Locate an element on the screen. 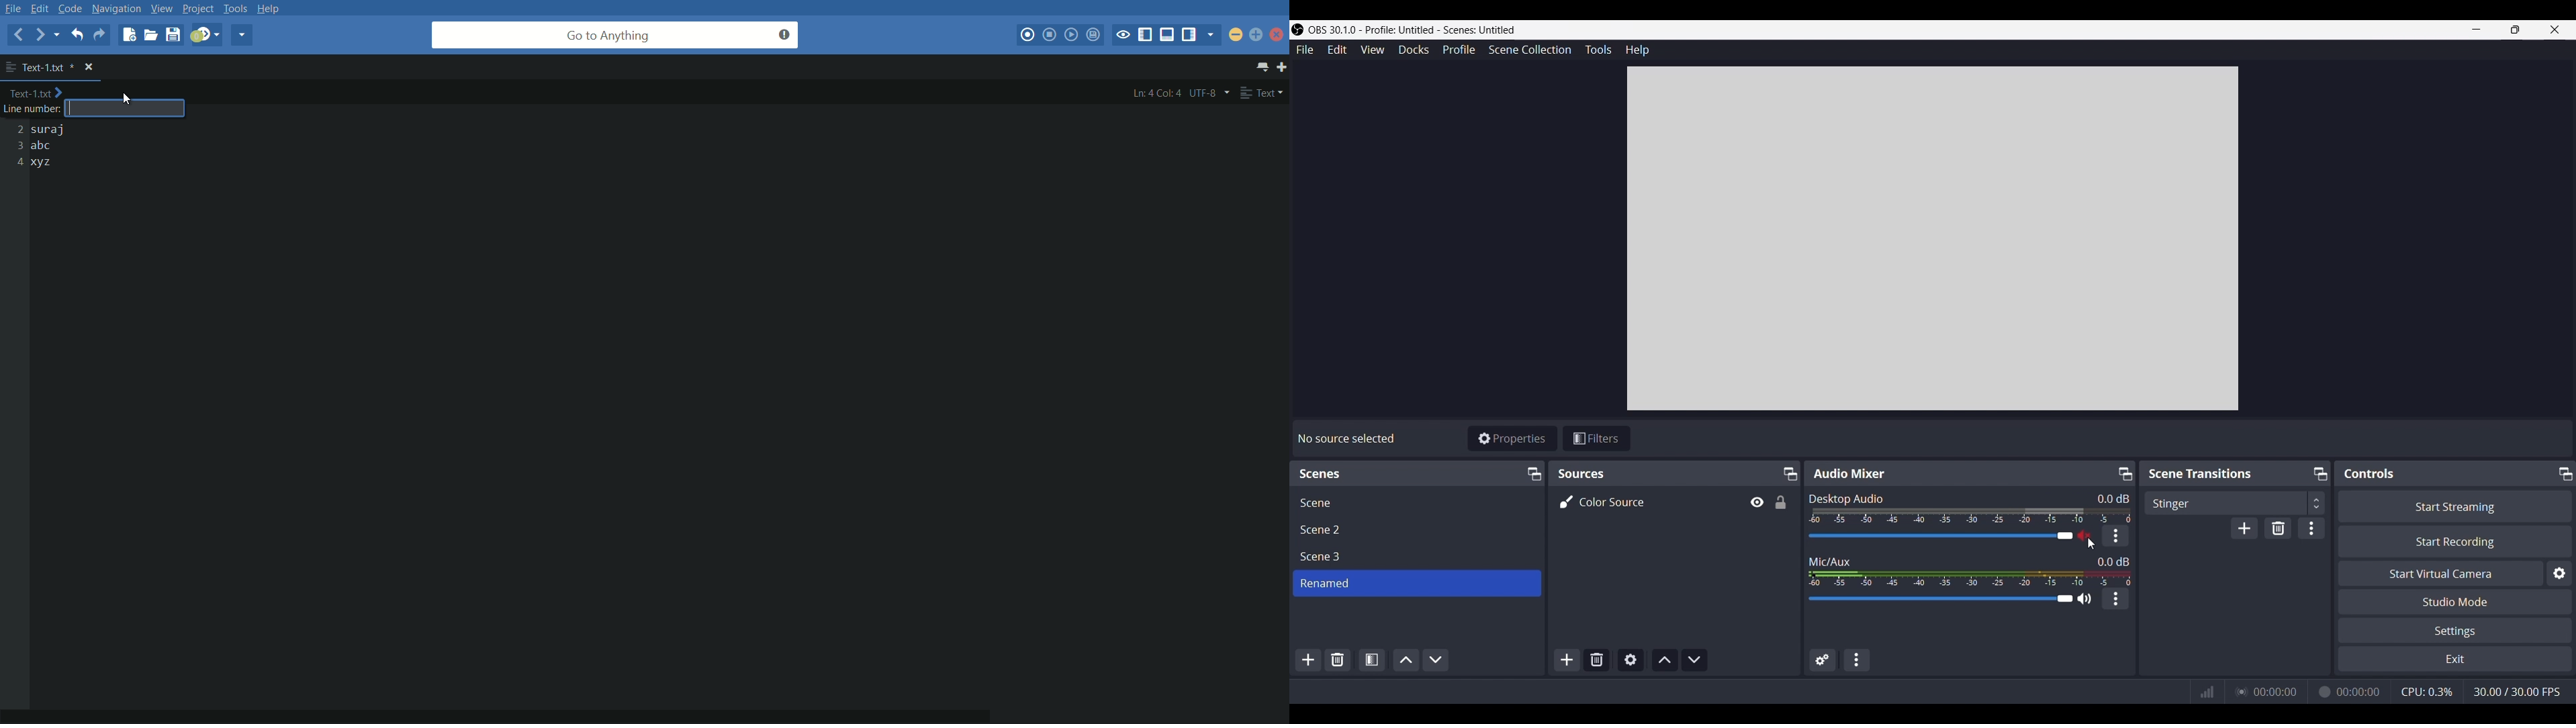  Start virtual camera is located at coordinates (2440, 572).